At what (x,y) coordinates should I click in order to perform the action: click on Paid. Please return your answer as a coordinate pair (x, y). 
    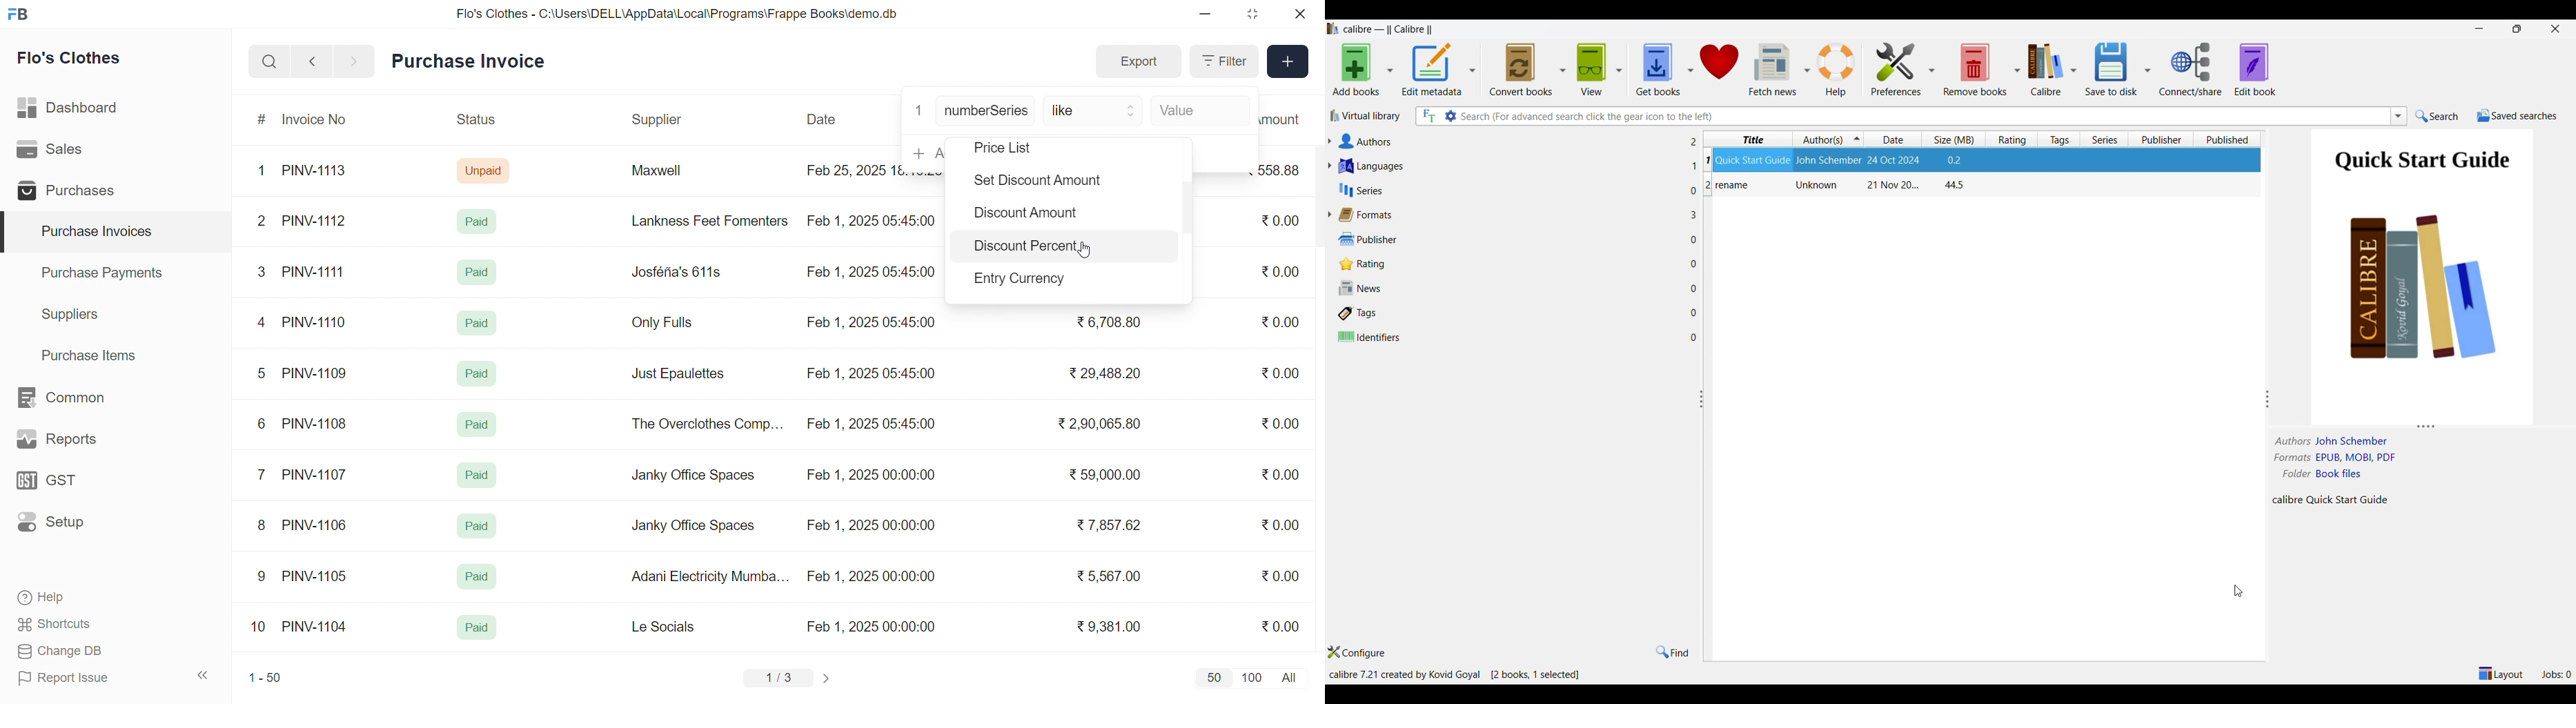
    Looking at the image, I should click on (477, 628).